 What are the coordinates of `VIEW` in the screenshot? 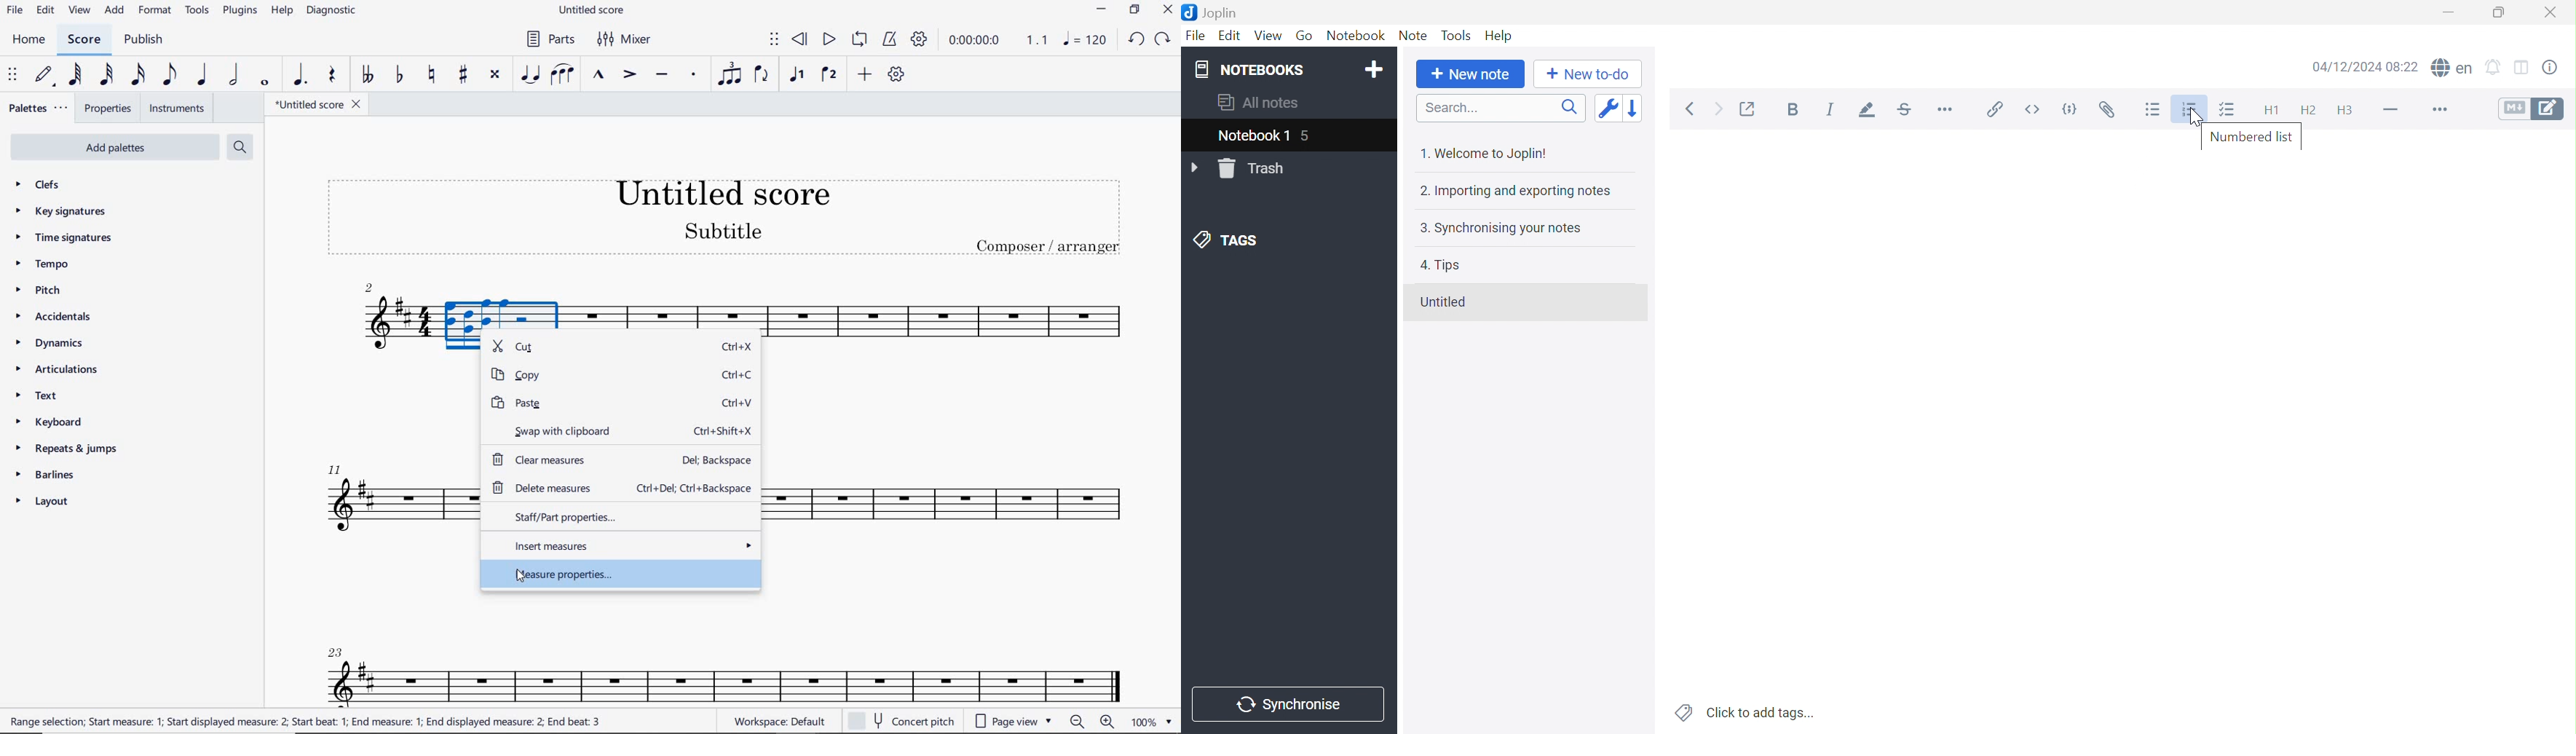 It's located at (79, 11).